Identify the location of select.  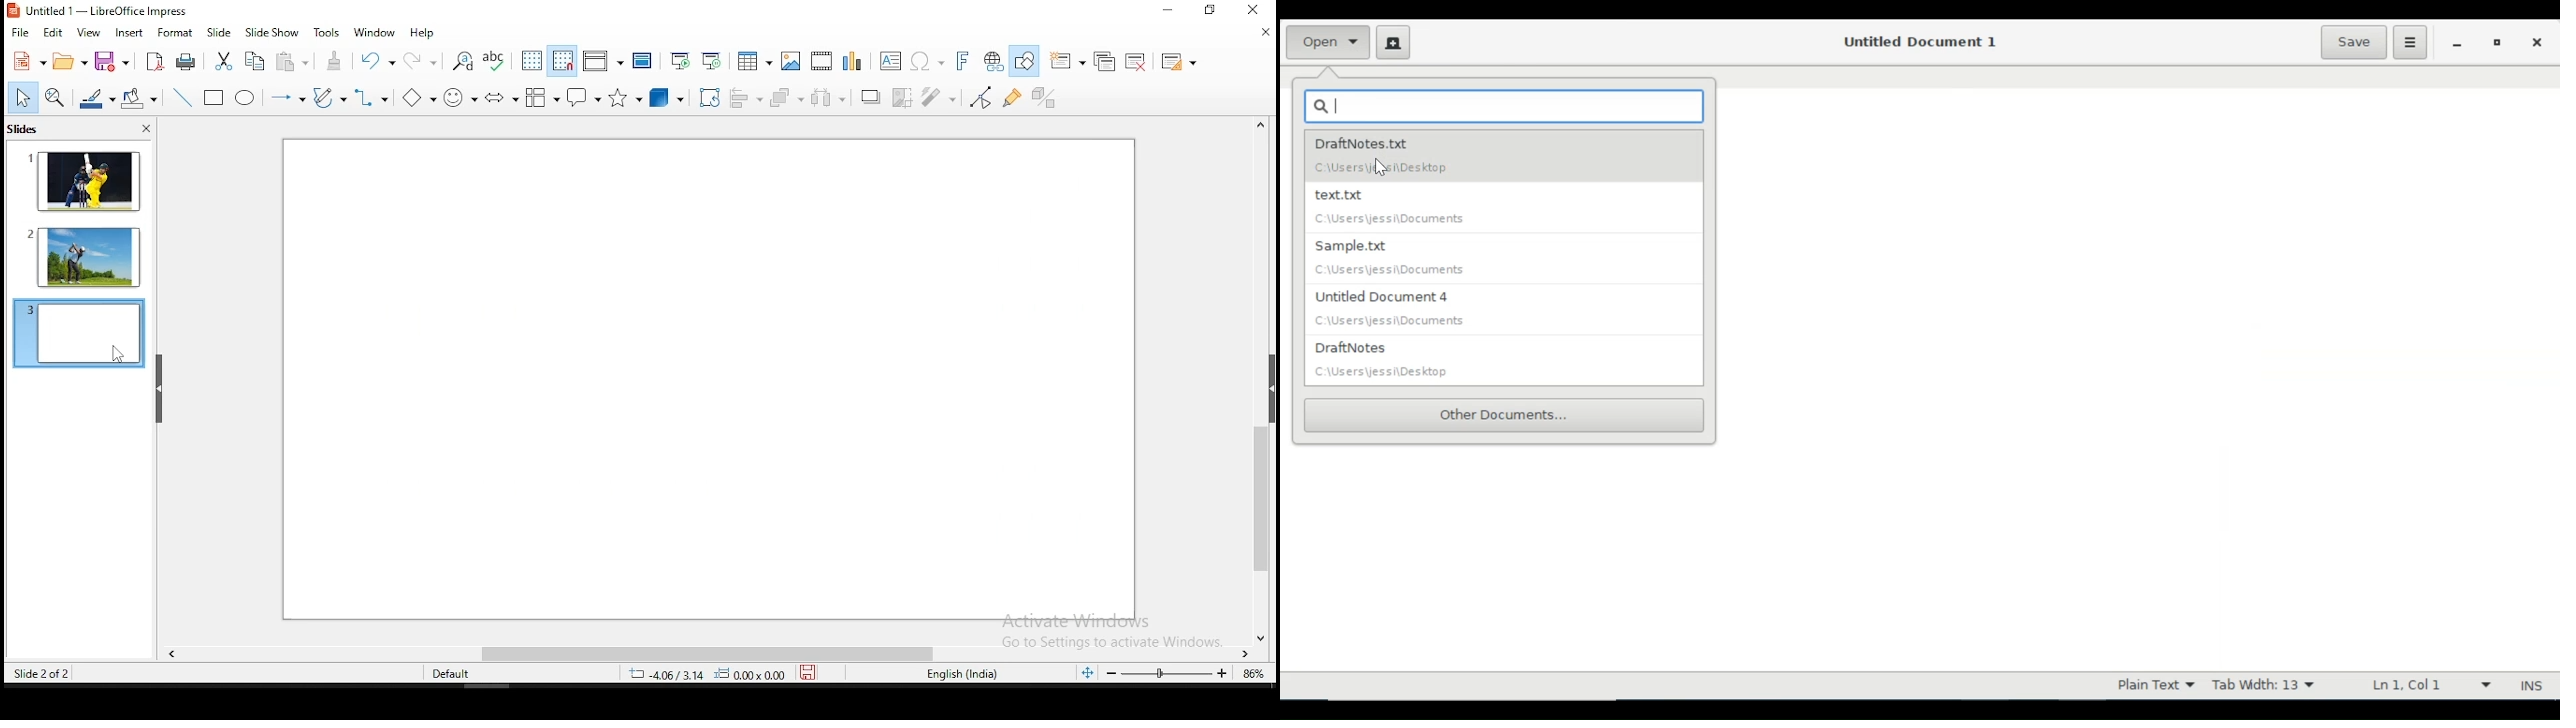
(21, 97).